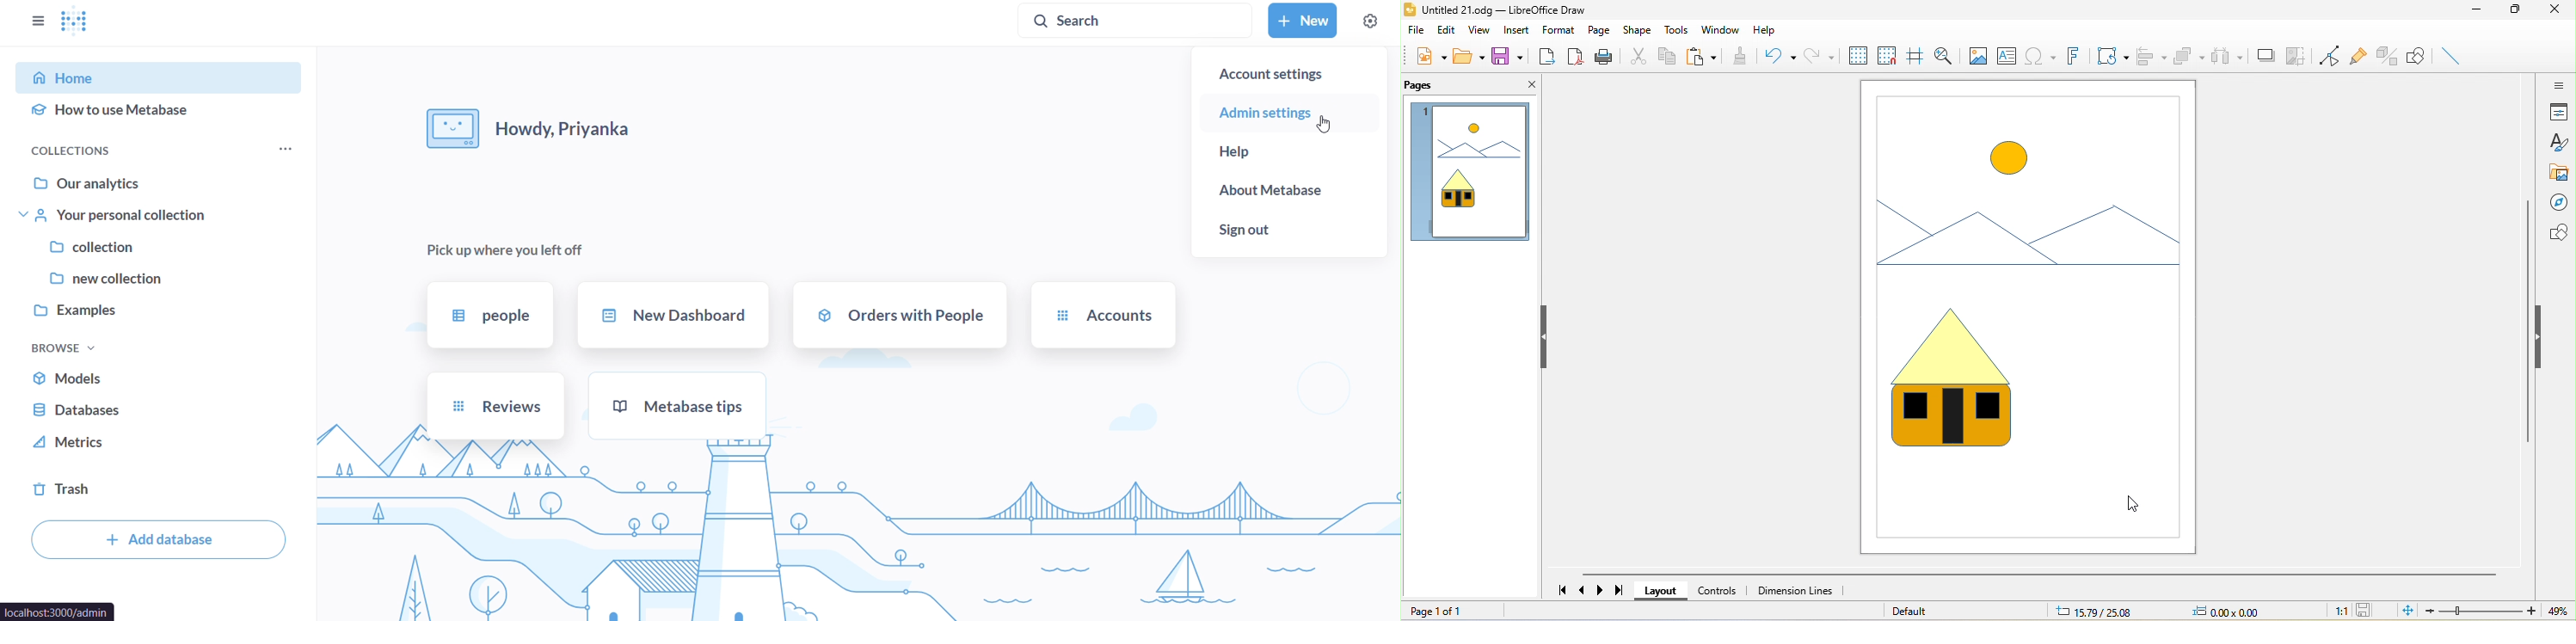 Image resolution: width=2576 pixels, height=644 pixels. What do you see at coordinates (1600, 30) in the screenshot?
I see `page` at bounding box center [1600, 30].